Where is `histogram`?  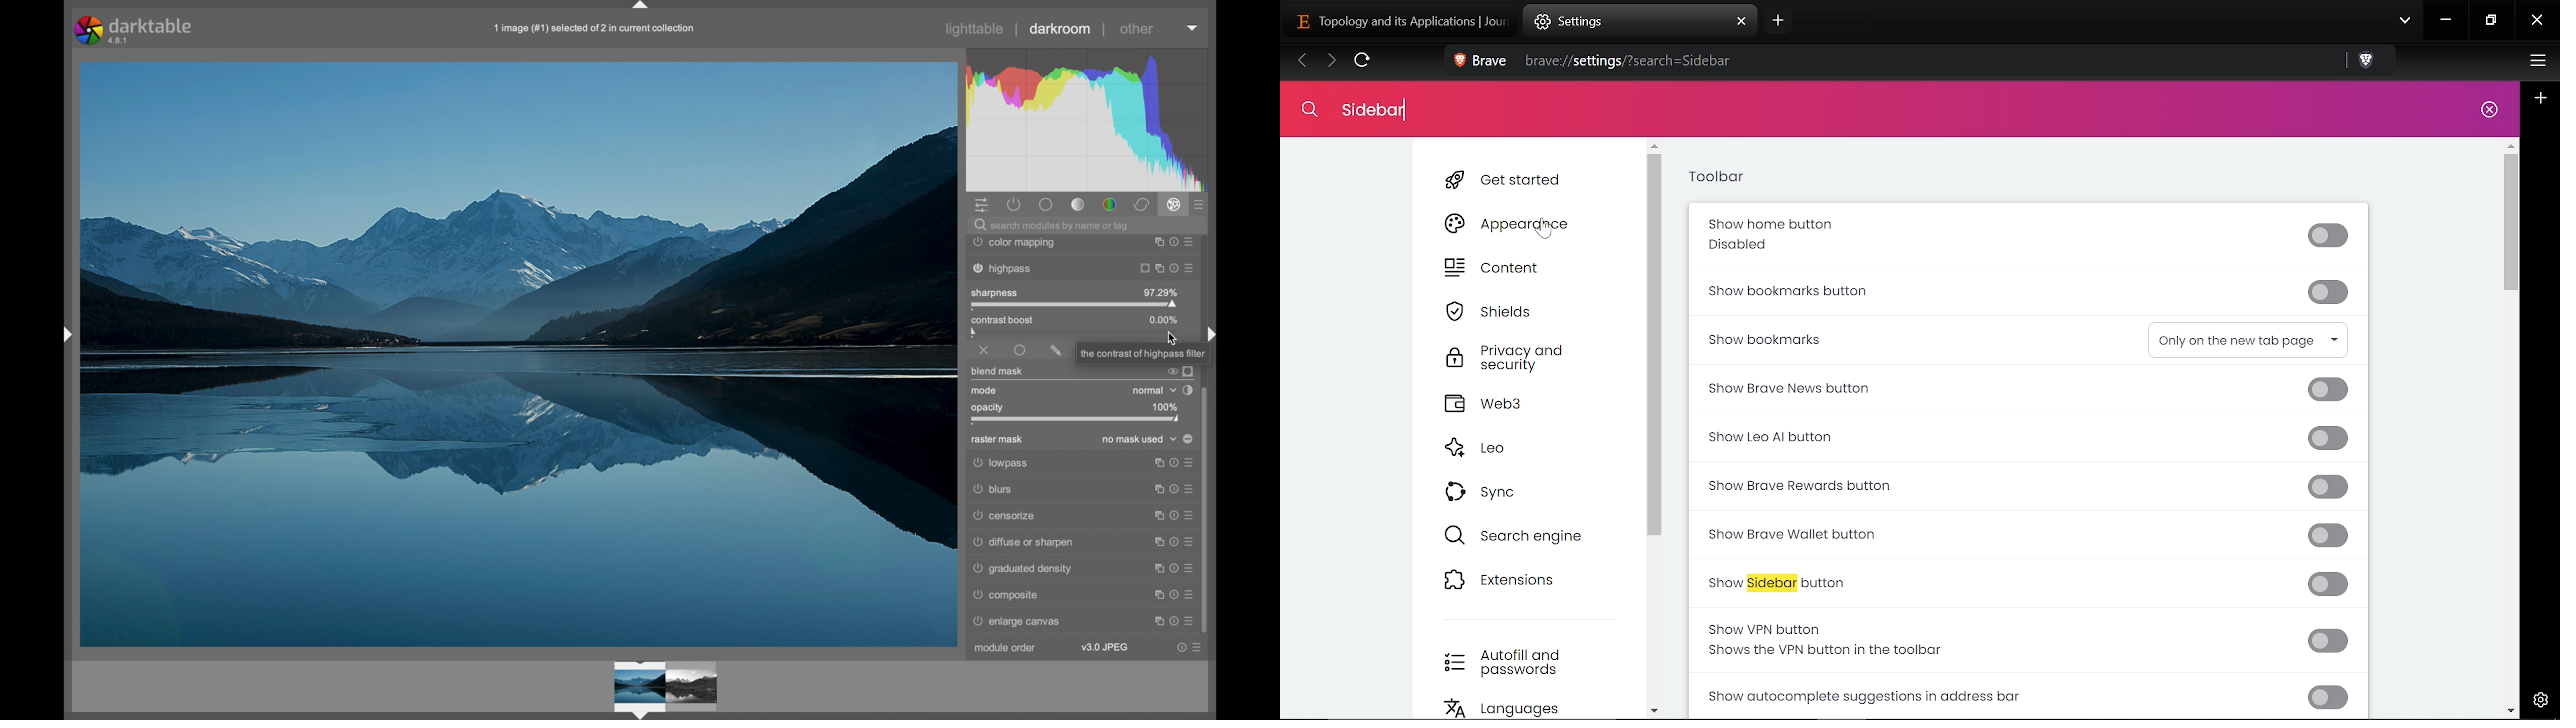 histogram is located at coordinates (1092, 117).